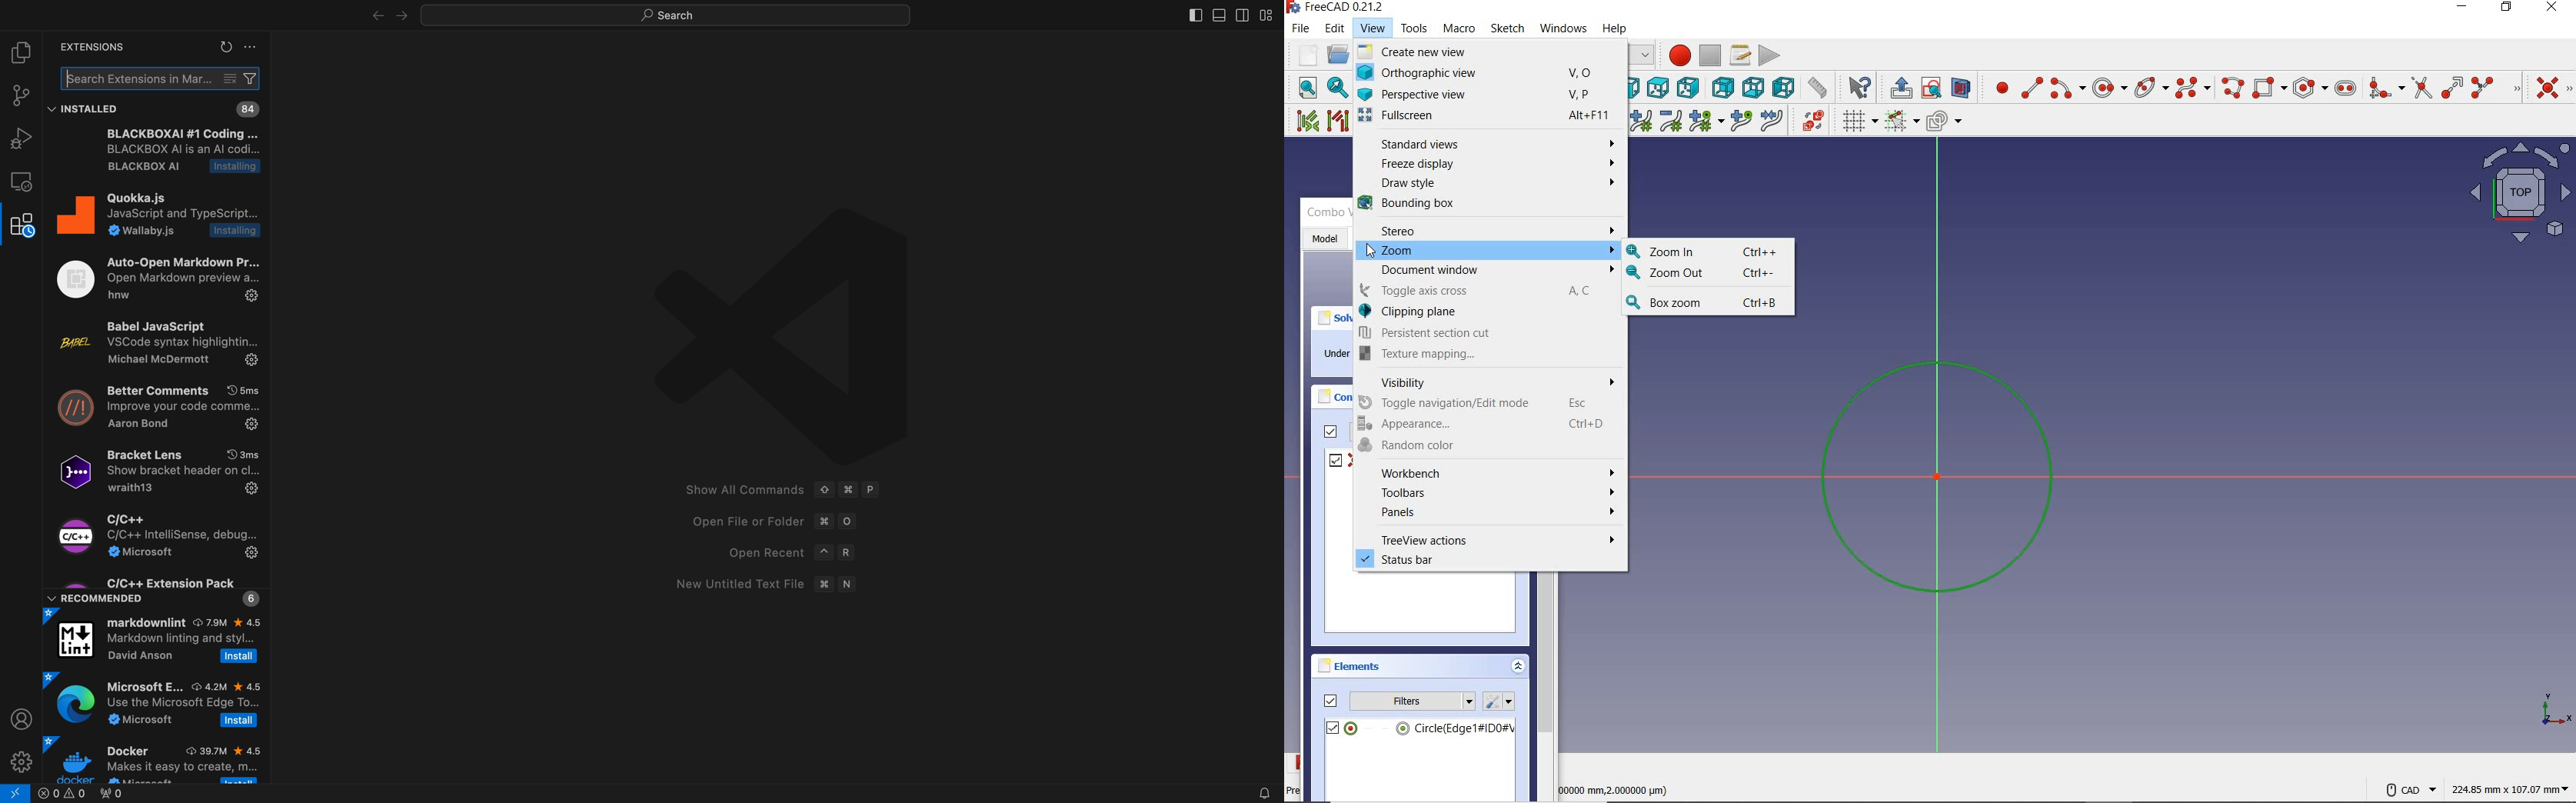 The width and height of the screenshot is (2576, 812). What do you see at coordinates (1752, 87) in the screenshot?
I see `bottom` at bounding box center [1752, 87].